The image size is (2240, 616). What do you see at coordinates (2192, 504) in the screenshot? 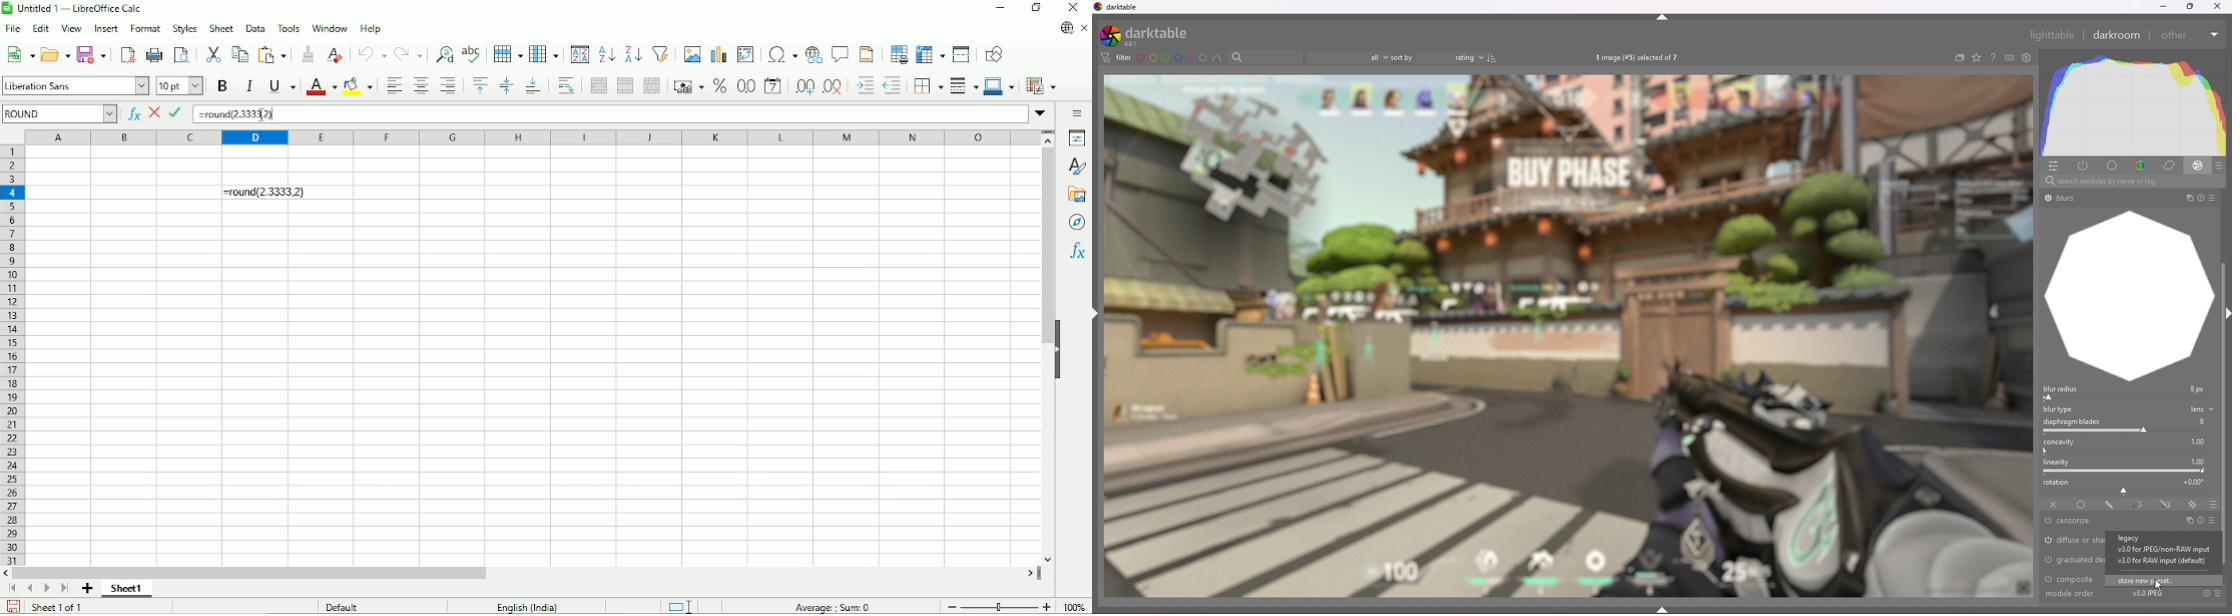
I see `raster mask` at bounding box center [2192, 504].